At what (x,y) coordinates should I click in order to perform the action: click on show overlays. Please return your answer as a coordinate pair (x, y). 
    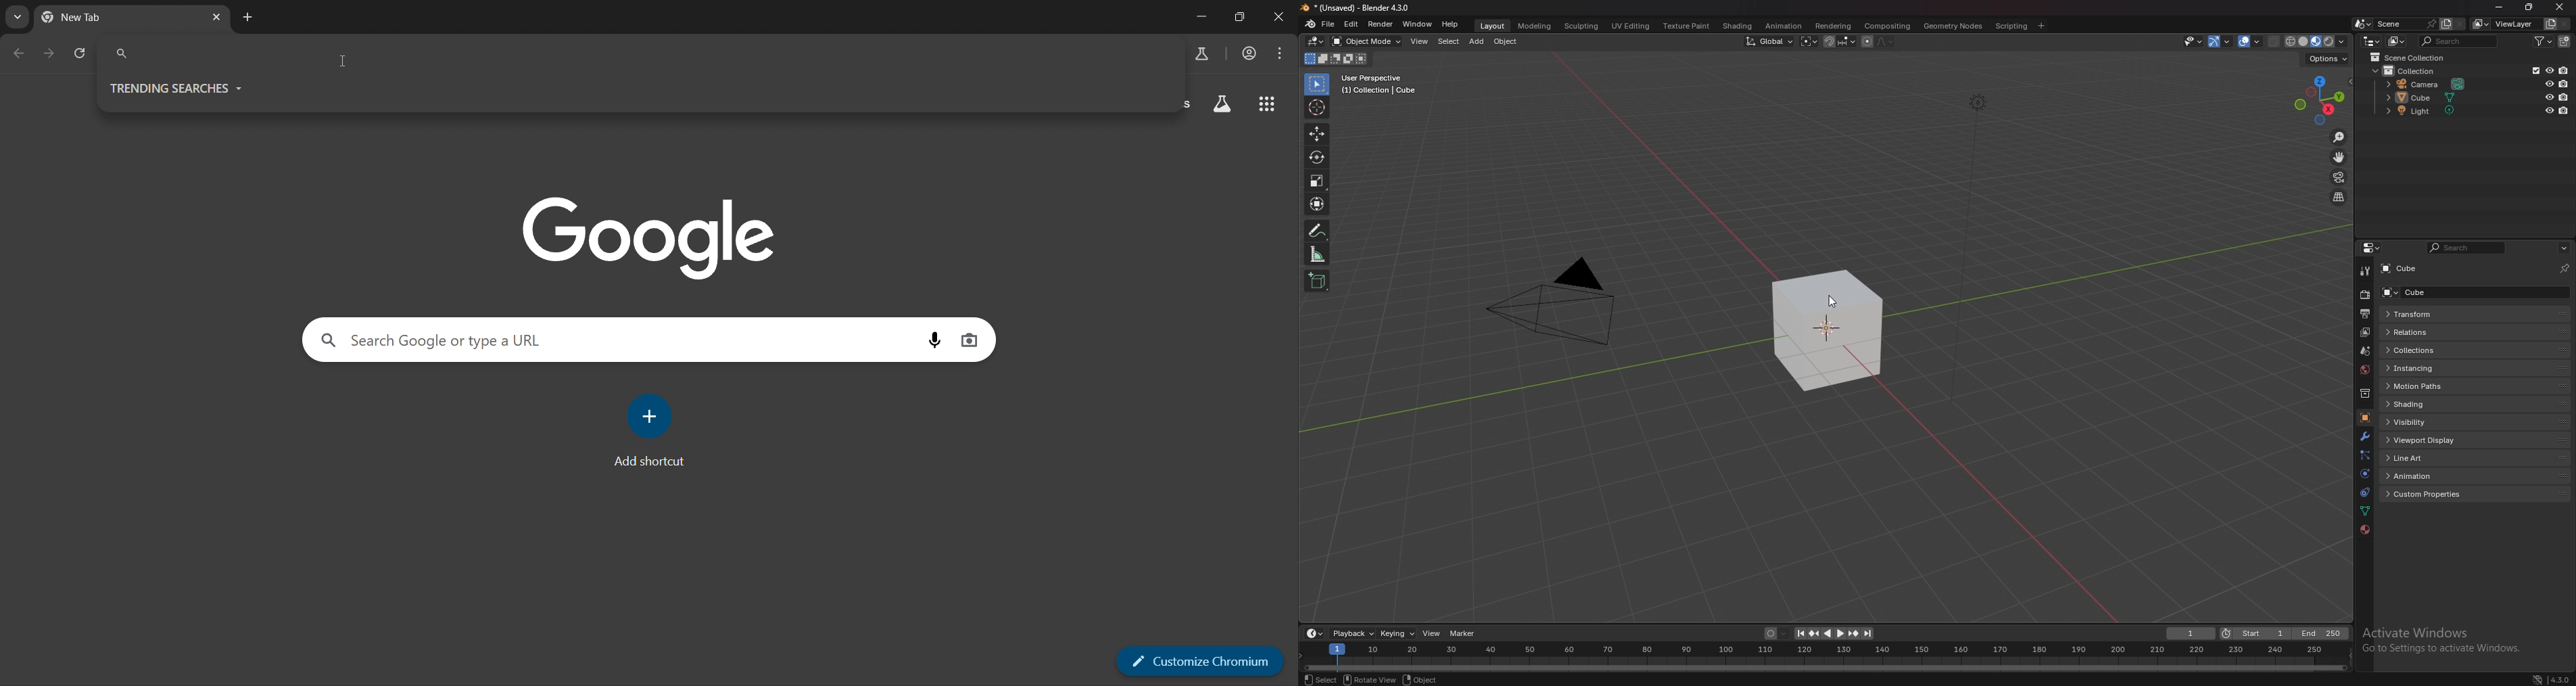
    Looking at the image, I should click on (2251, 41).